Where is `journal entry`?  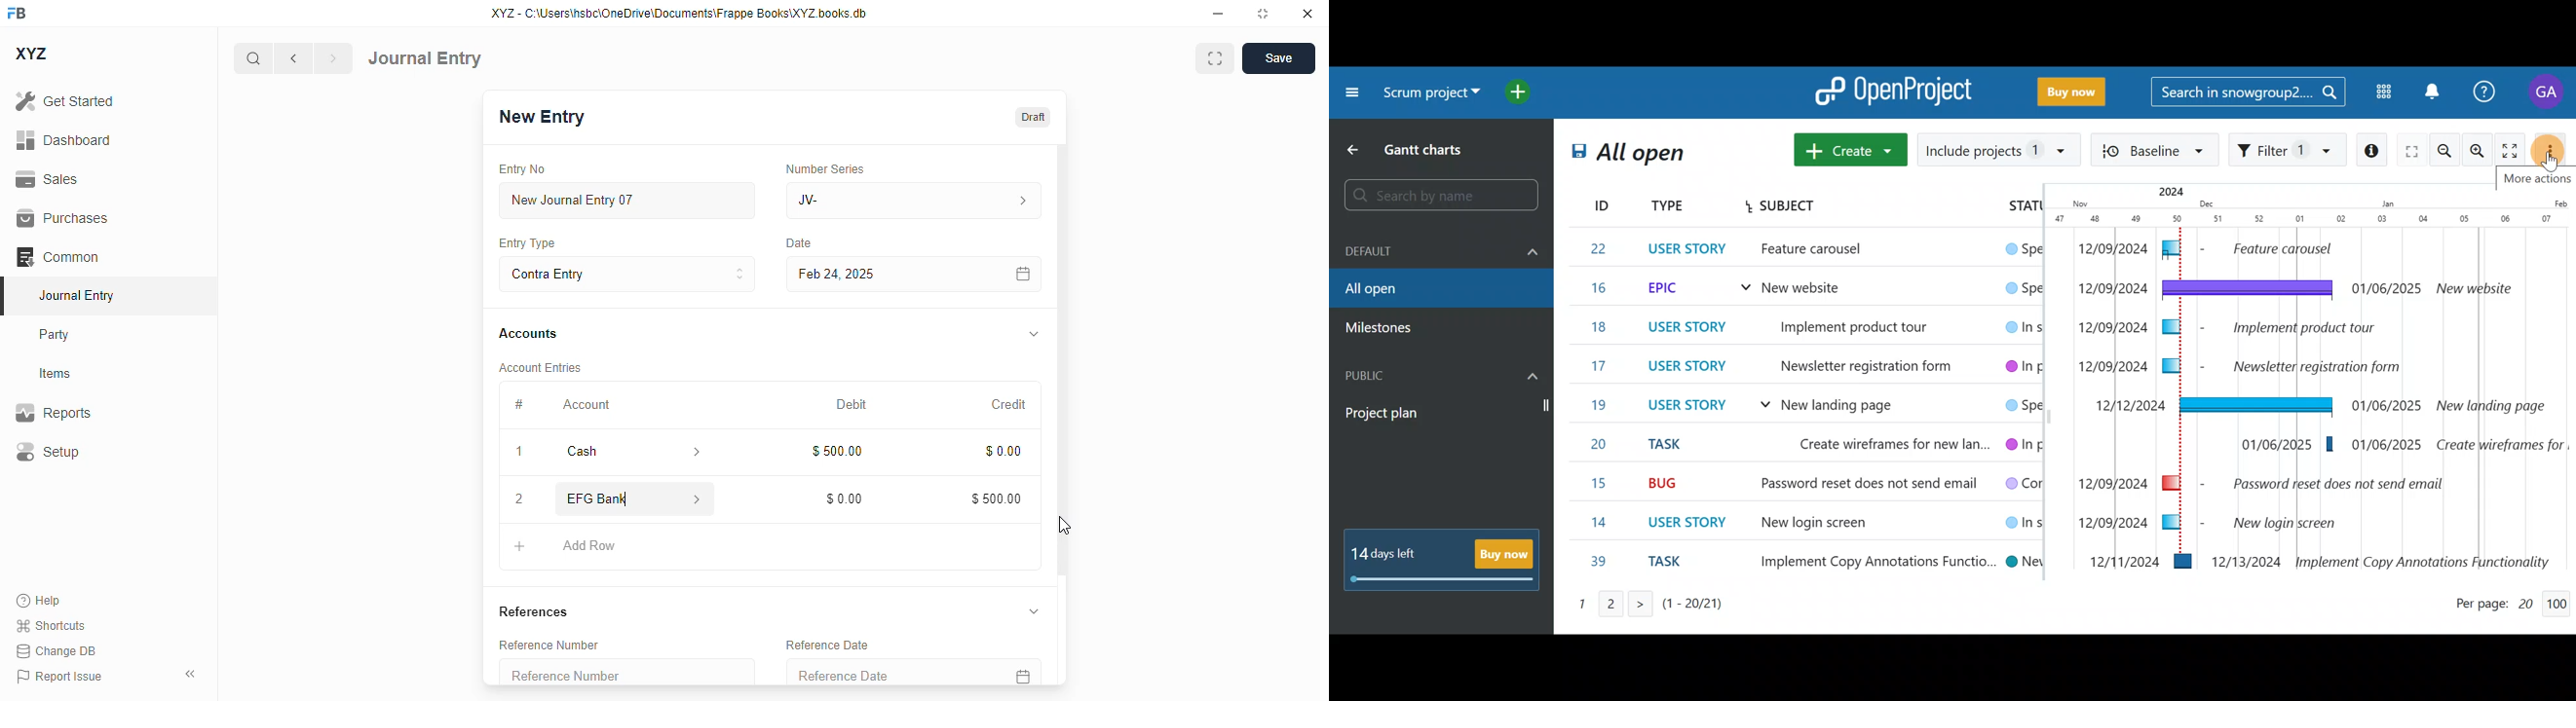 journal entry is located at coordinates (425, 58).